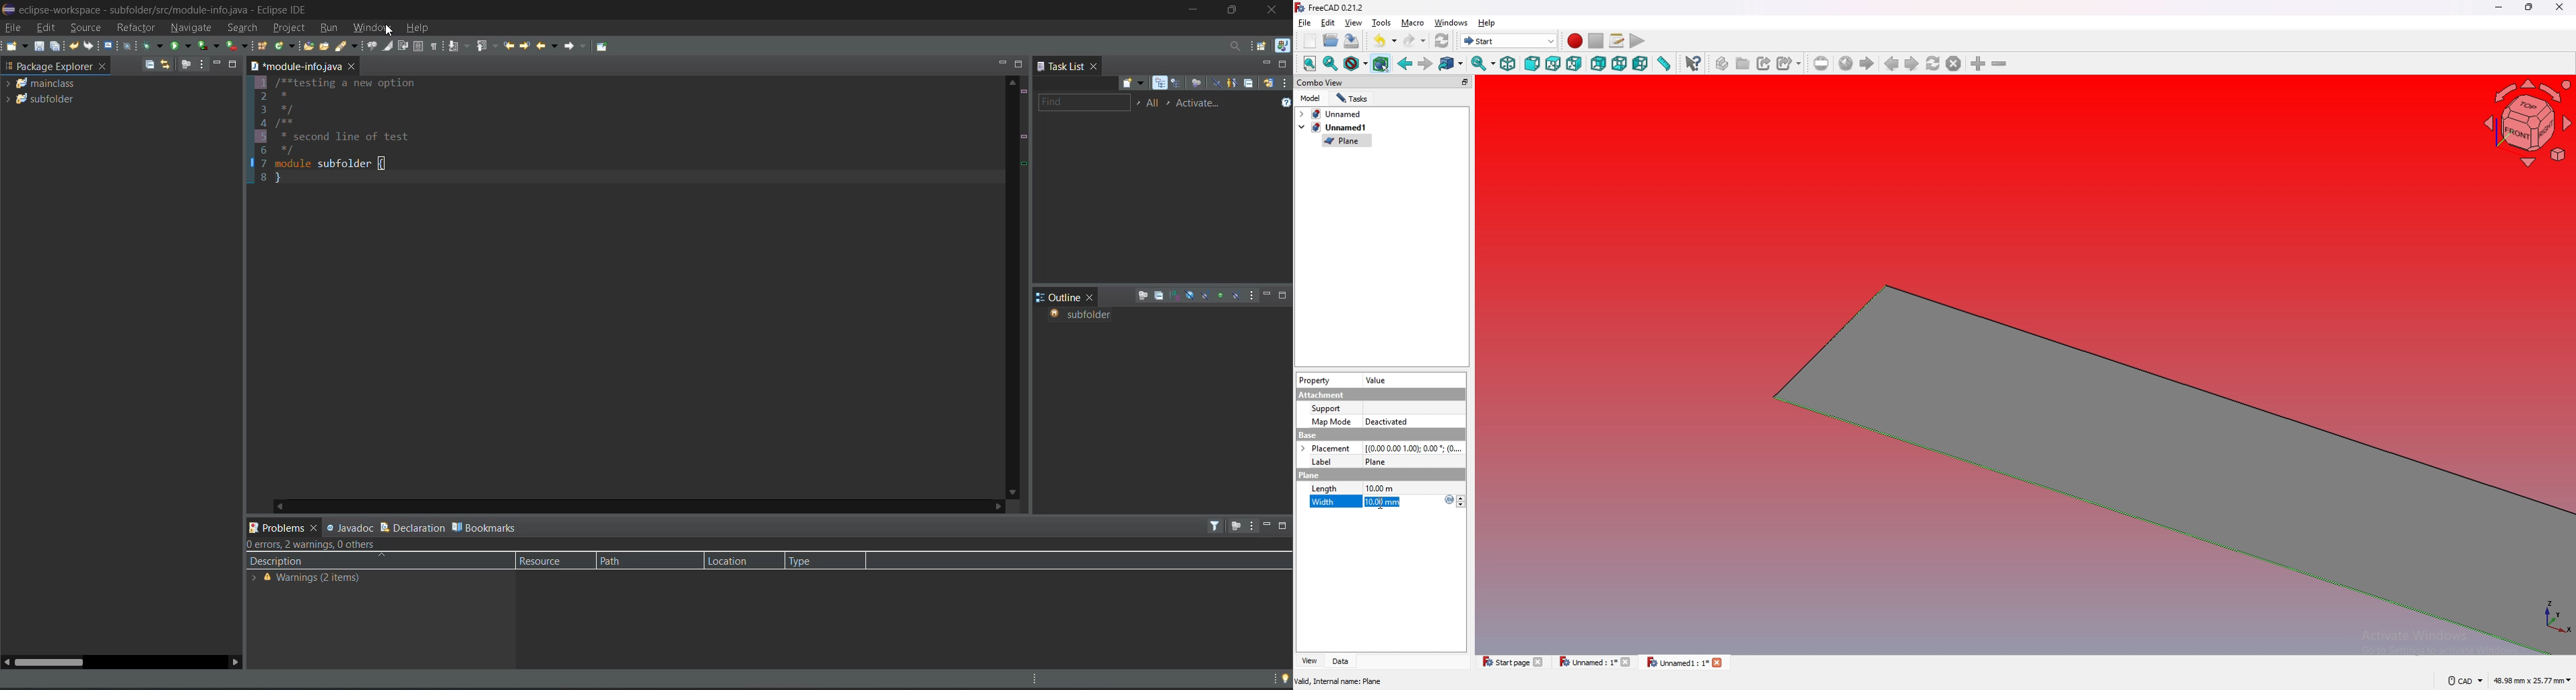  I want to click on create sub link, so click(1790, 64).